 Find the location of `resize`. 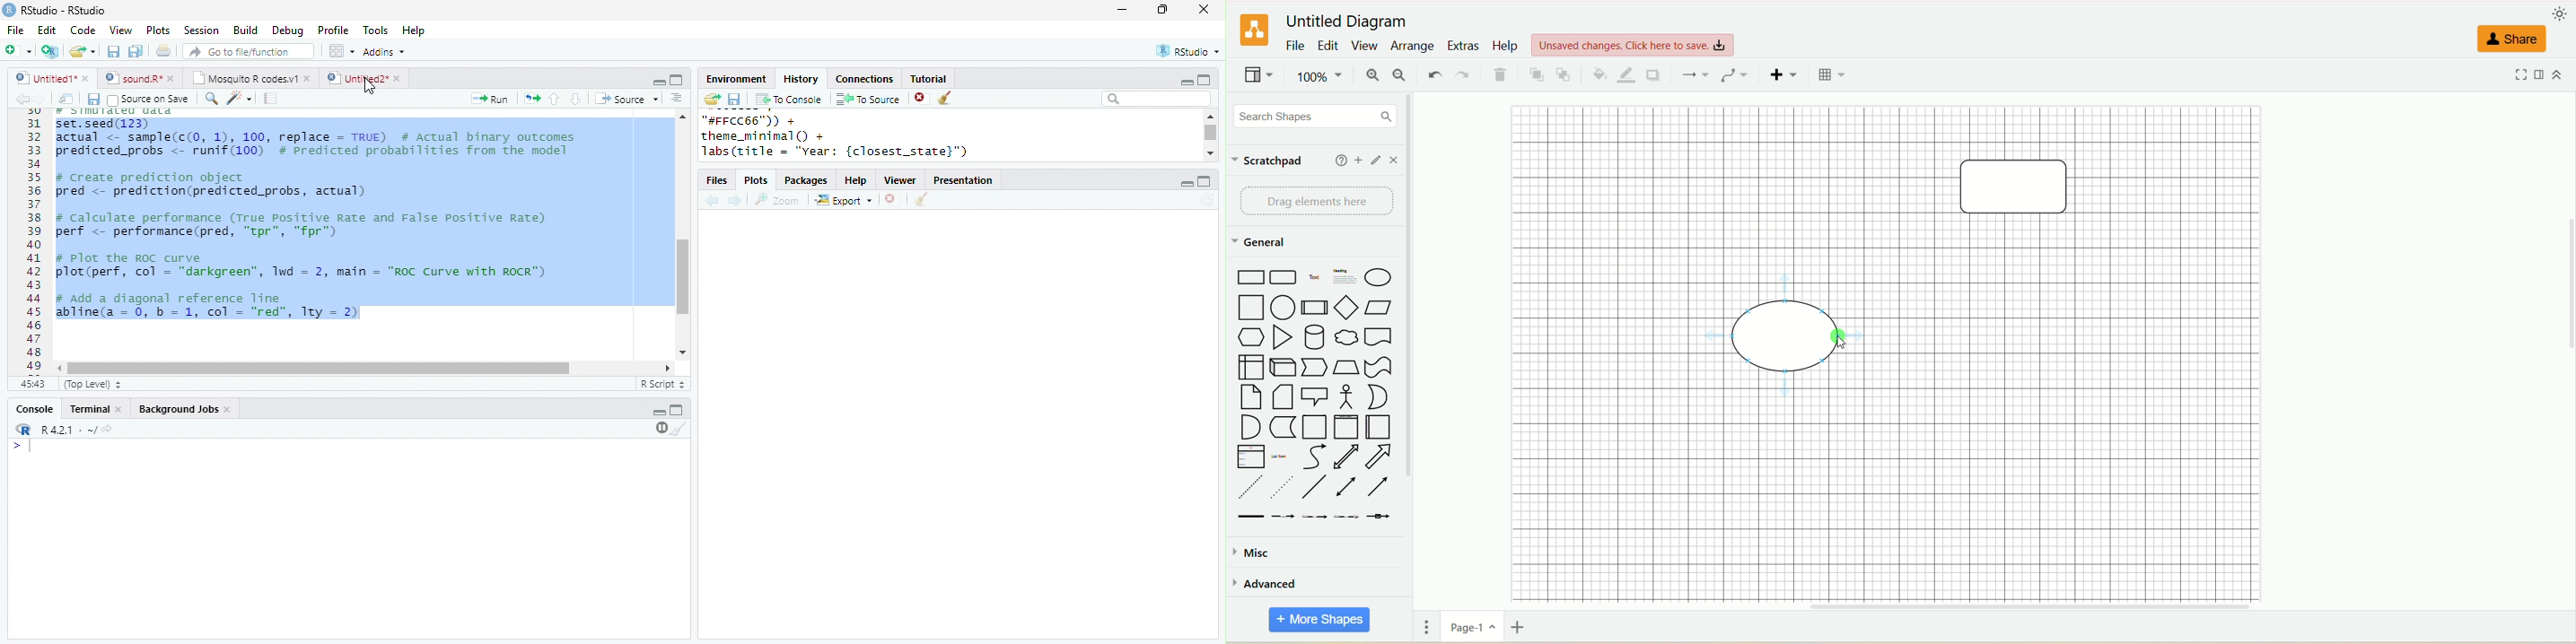

resize is located at coordinates (1162, 10).